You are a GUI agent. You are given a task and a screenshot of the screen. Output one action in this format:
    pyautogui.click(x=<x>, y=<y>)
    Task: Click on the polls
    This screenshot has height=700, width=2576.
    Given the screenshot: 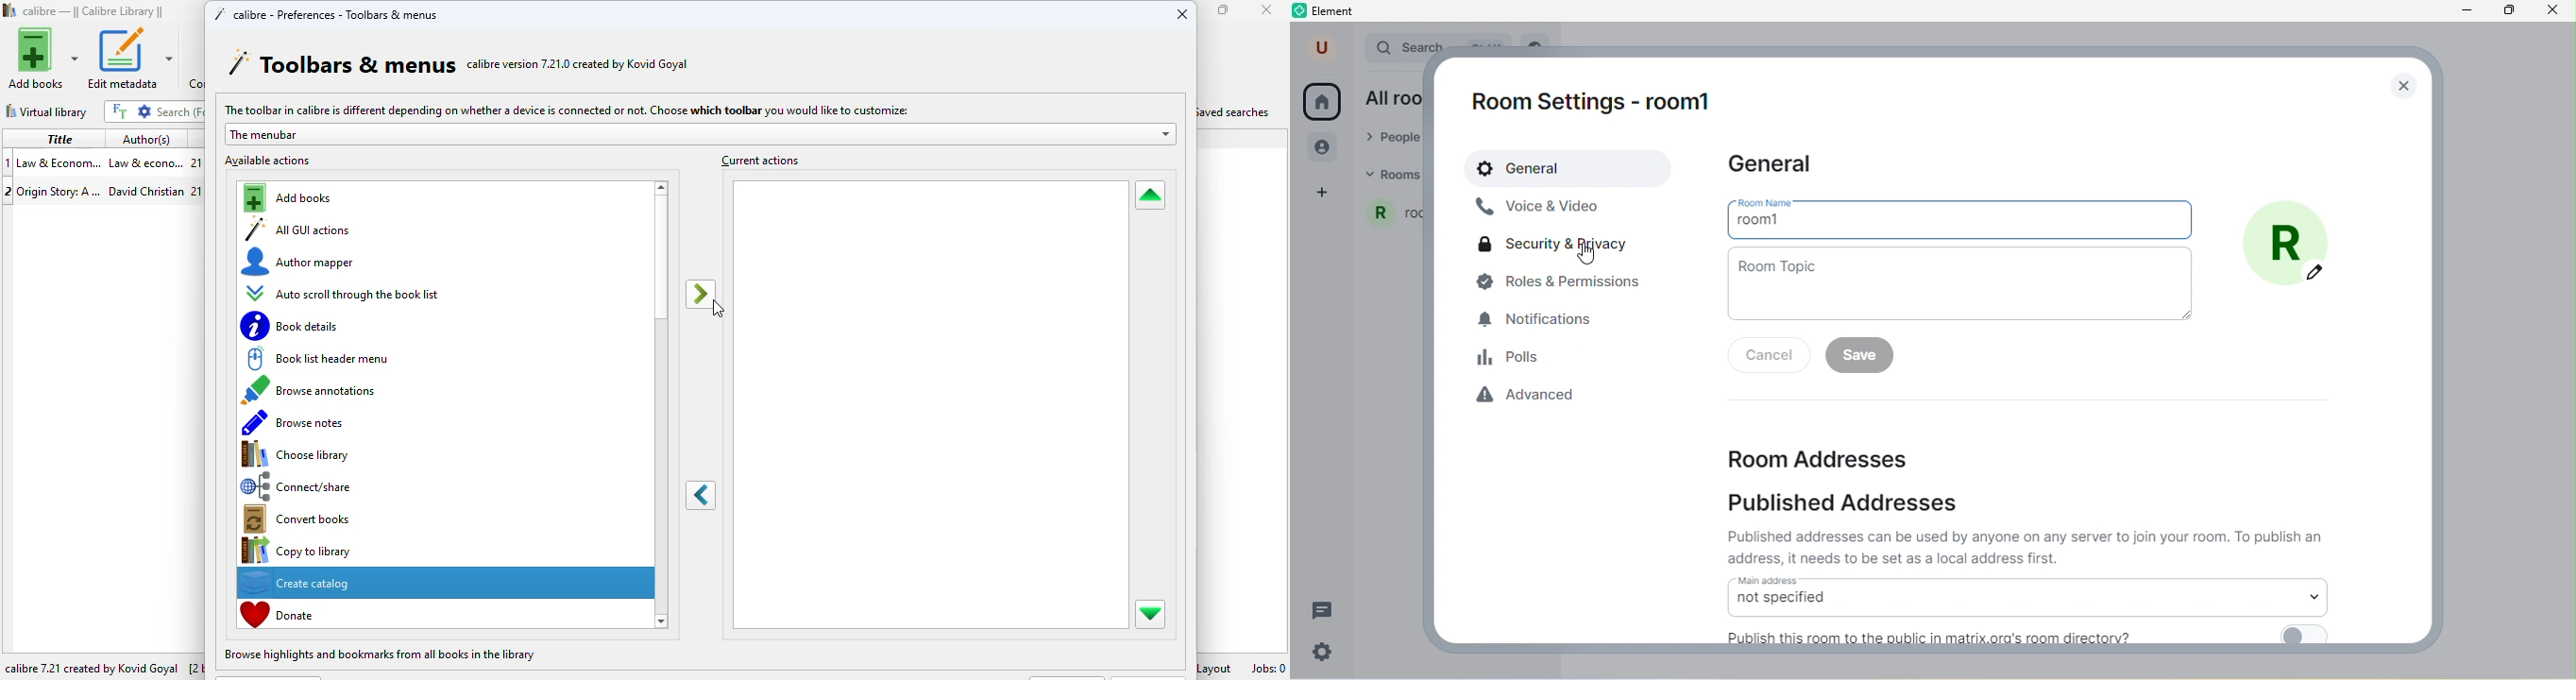 What is the action you would take?
    pyautogui.click(x=1510, y=357)
    